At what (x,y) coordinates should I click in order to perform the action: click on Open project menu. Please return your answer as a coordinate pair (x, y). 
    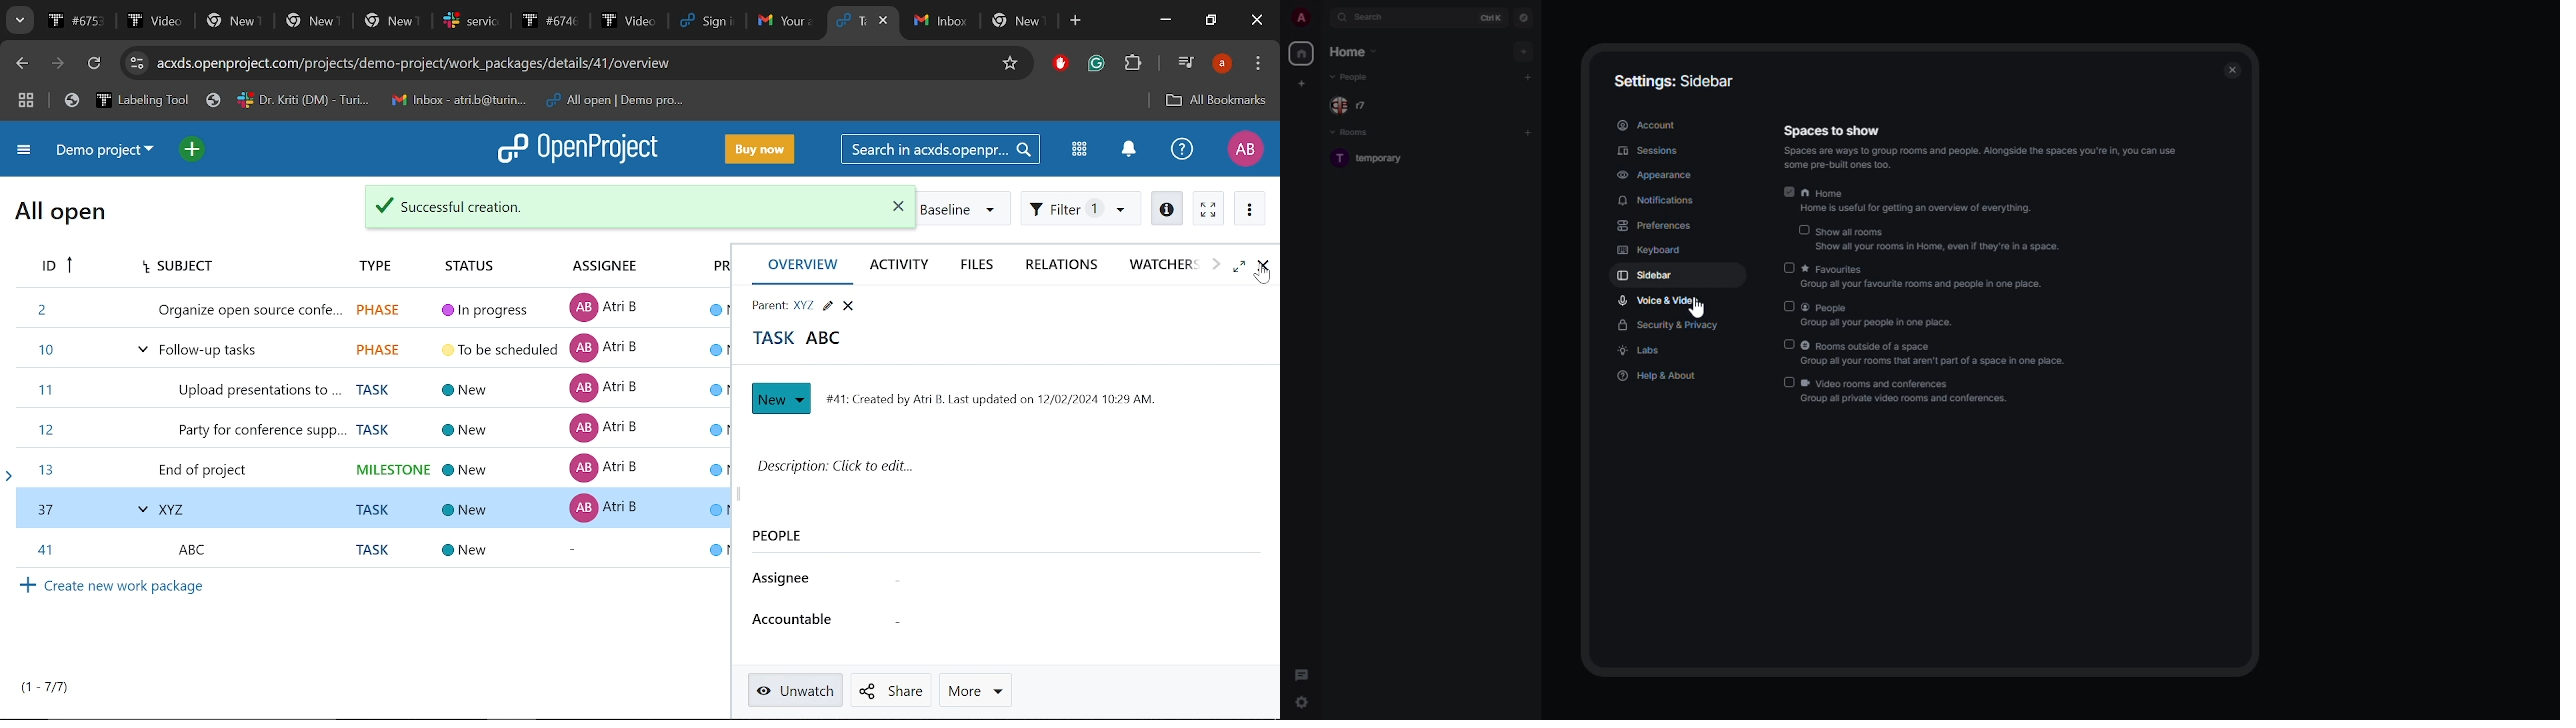
    Looking at the image, I should click on (579, 149).